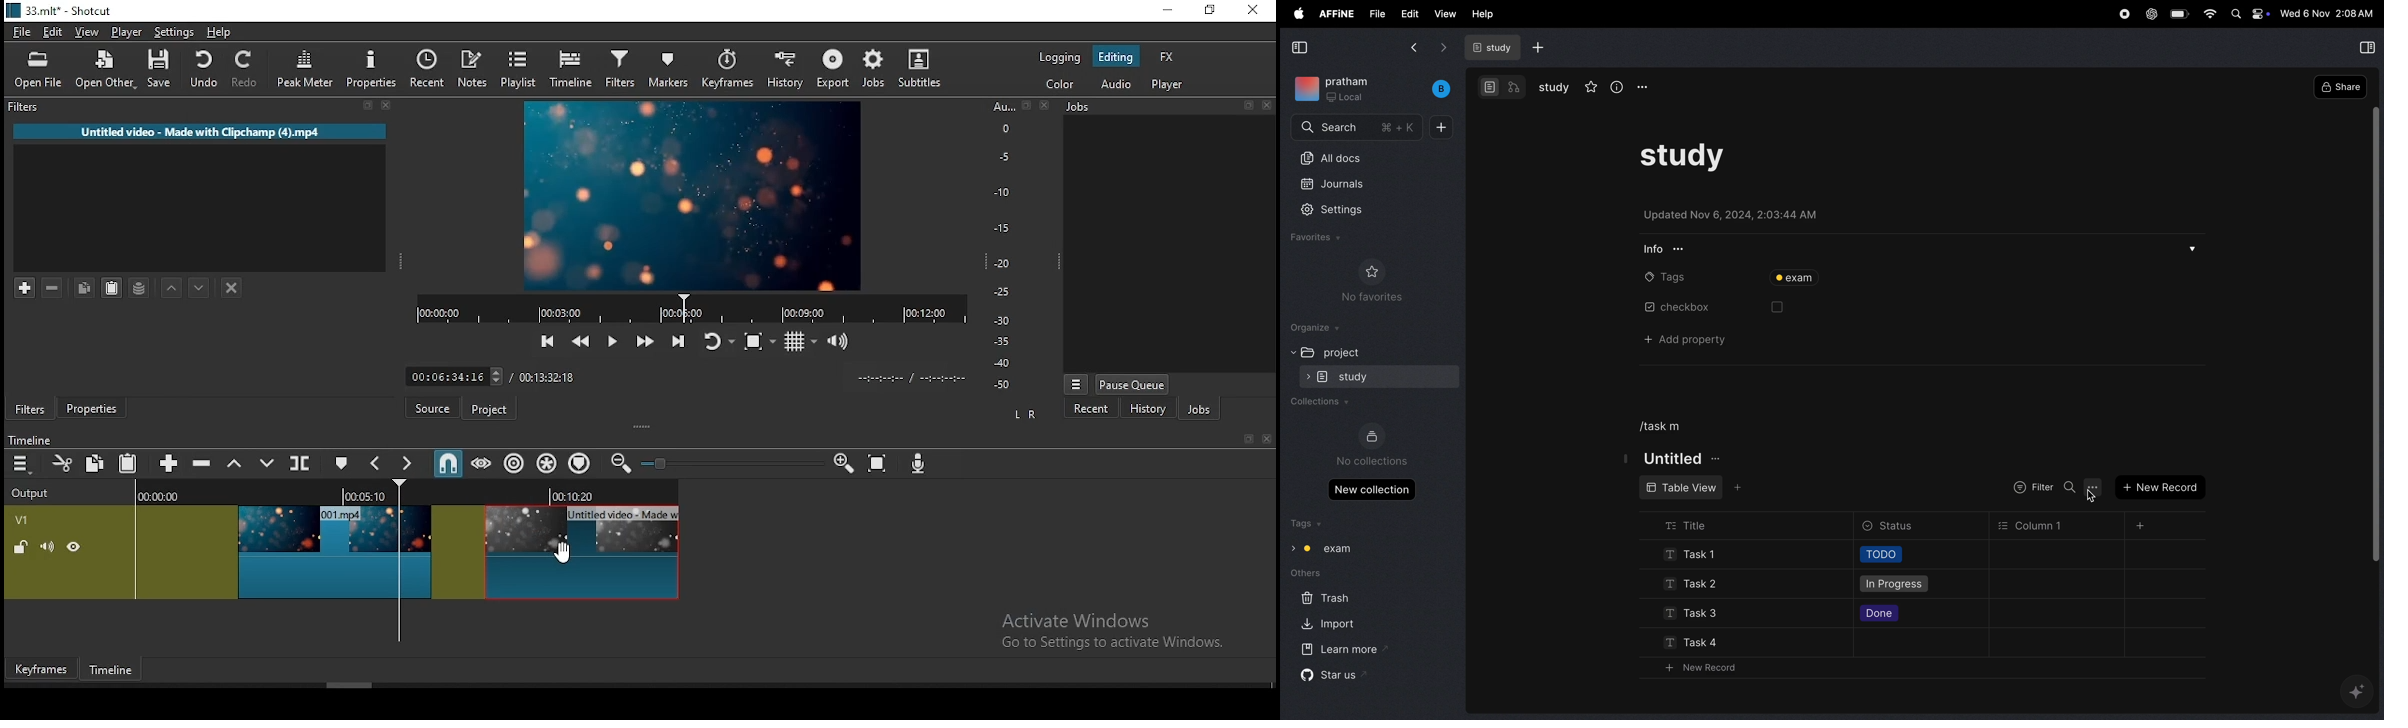 This screenshot has width=2408, height=728. I want to click on move filter down, so click(200, 286).